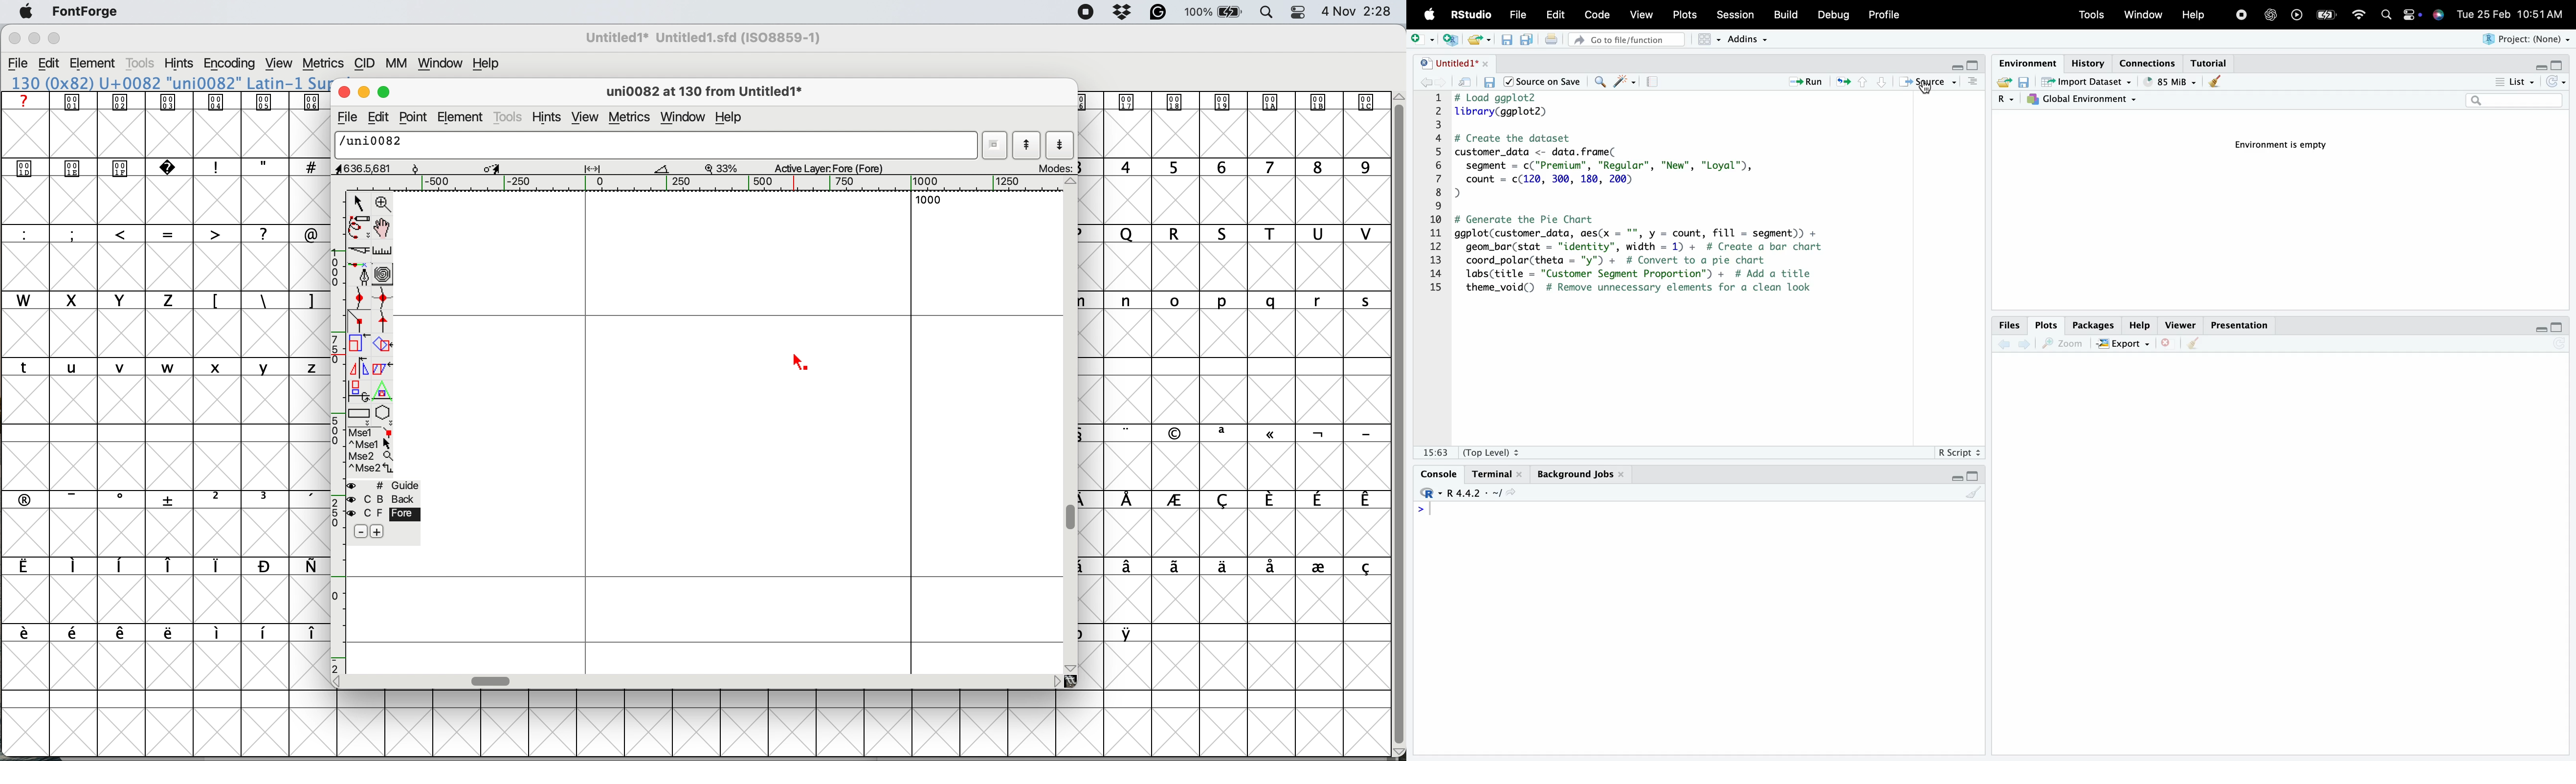  What do you see at coordinates (2513, 101) in the screenshot?
I see `search` at bounding box center [2513, 101].